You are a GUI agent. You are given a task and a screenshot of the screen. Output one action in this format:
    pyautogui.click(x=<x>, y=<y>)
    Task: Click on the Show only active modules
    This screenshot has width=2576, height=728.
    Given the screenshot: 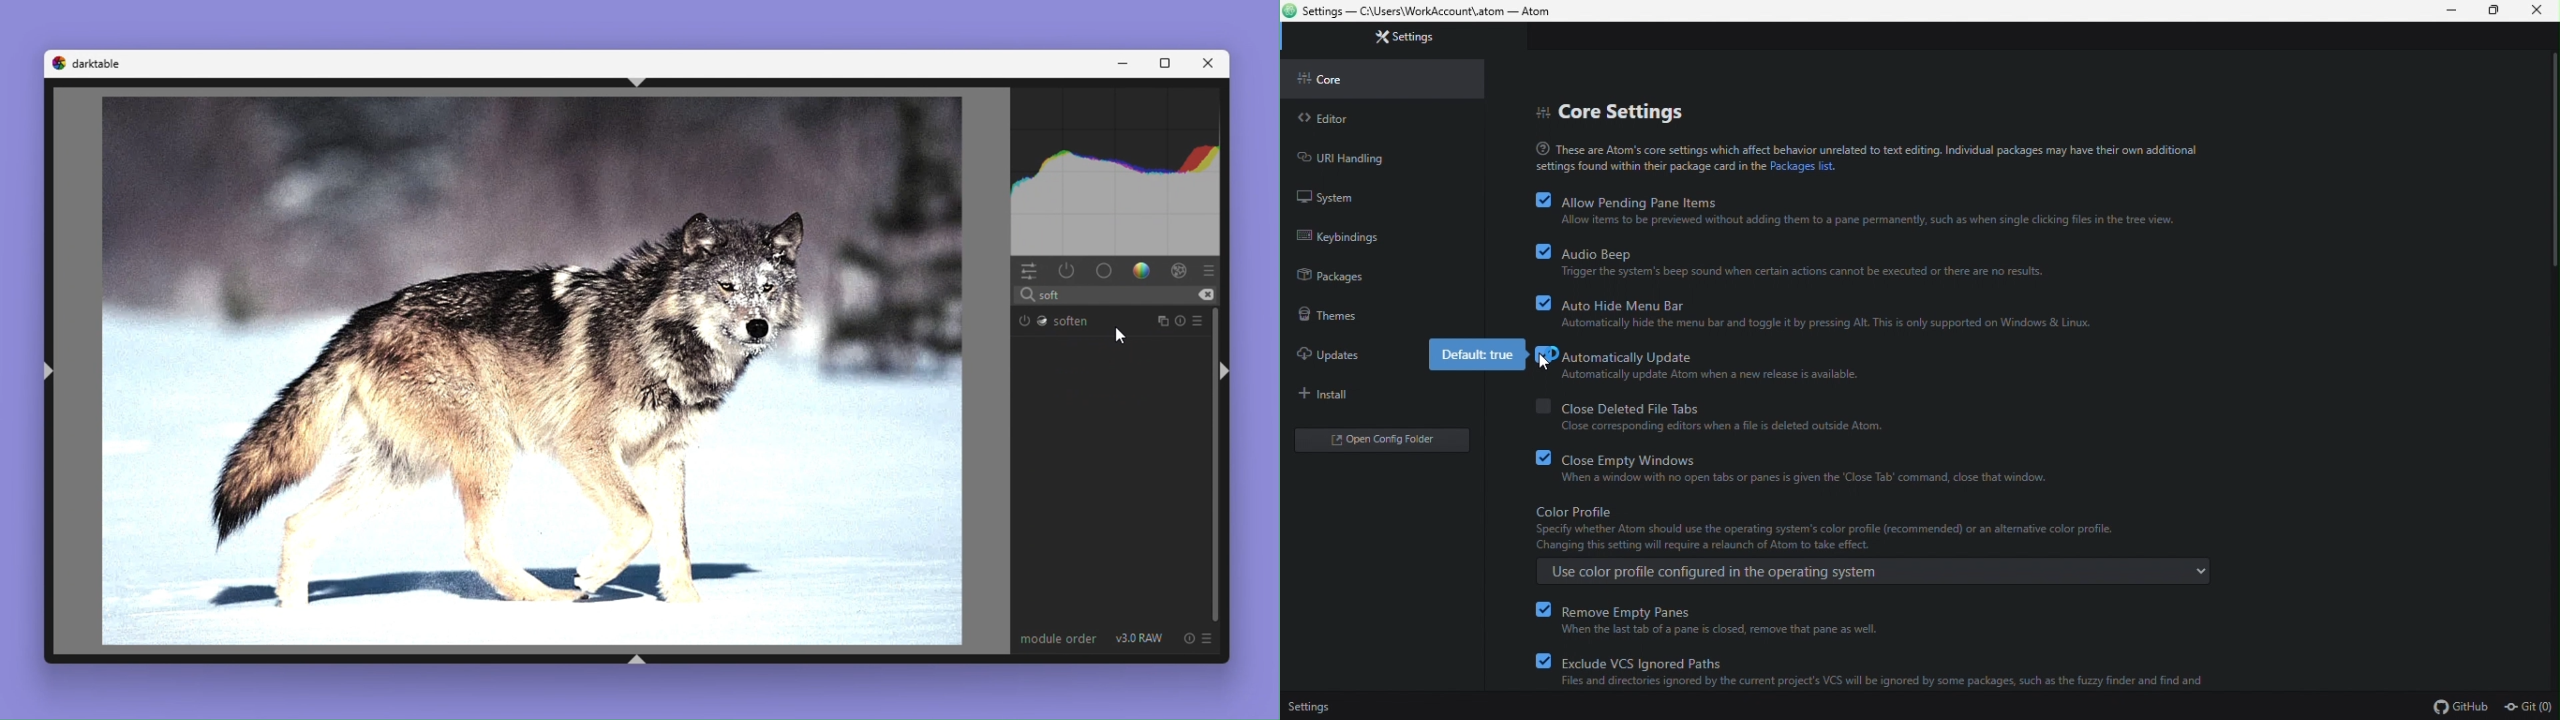 What is the action you would take?
    pyautogui.click(x=1067, y=271)
    